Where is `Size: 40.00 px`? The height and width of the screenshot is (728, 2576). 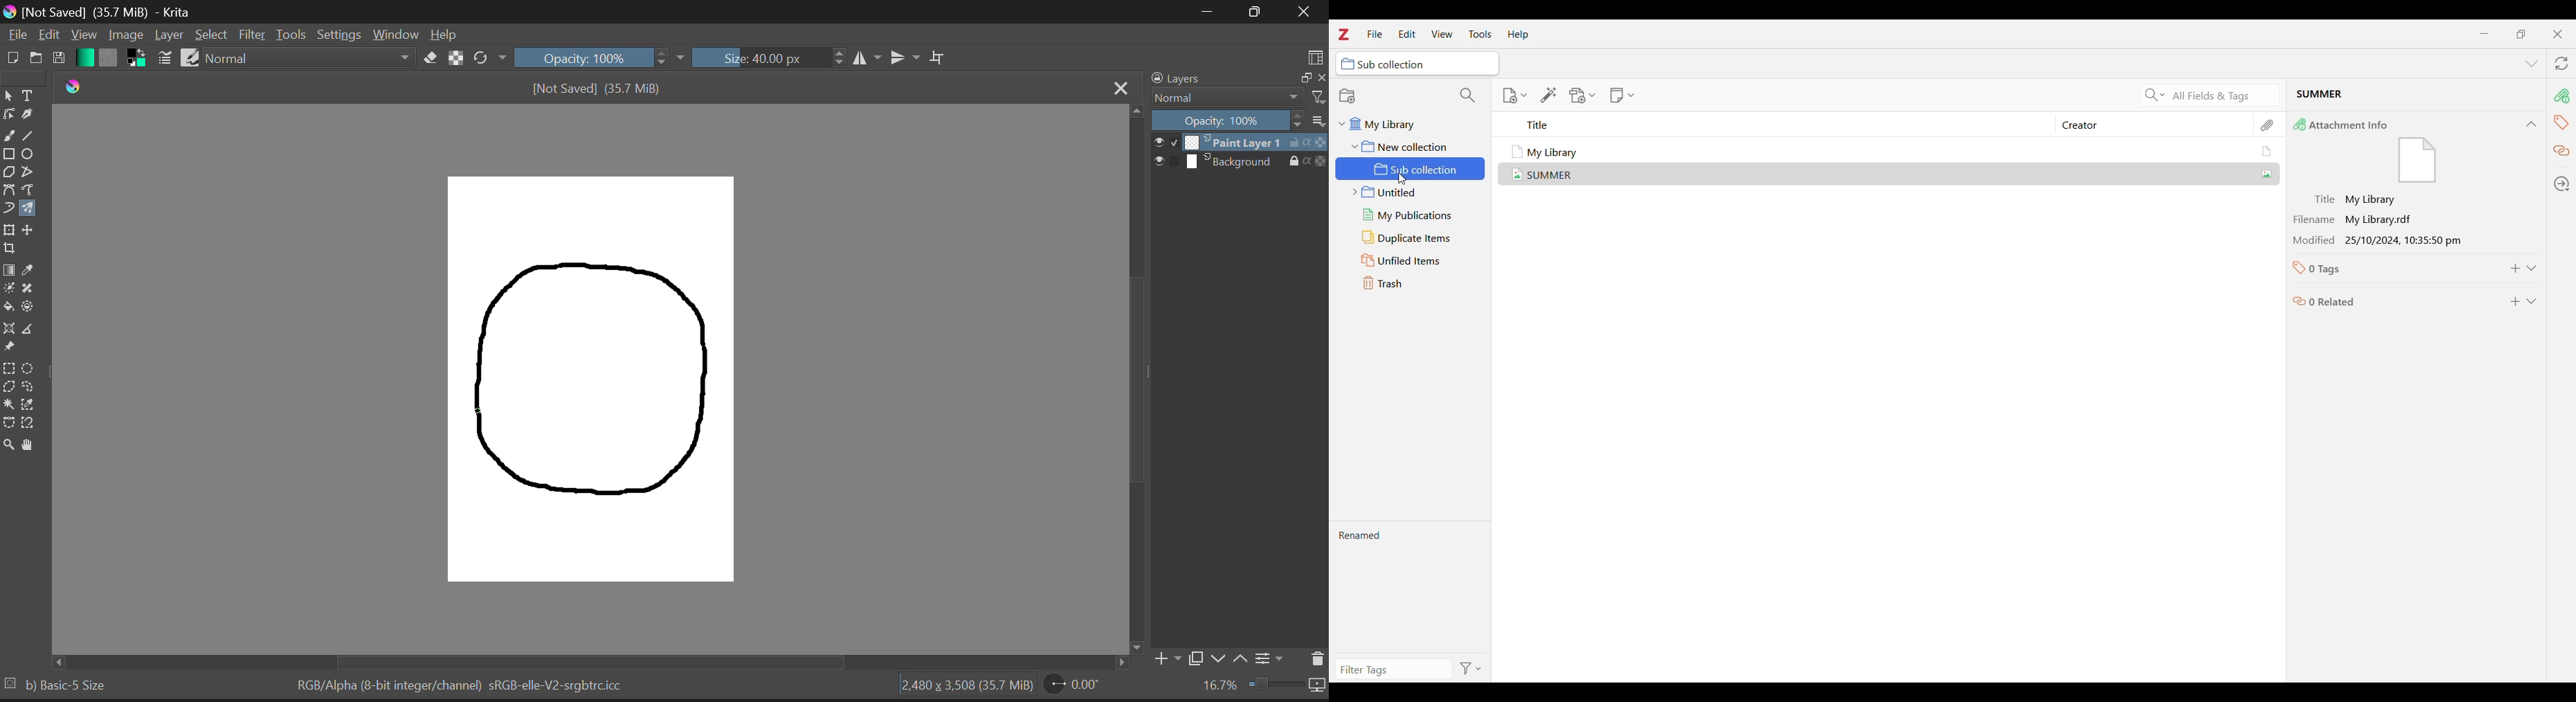 Size: 40.00 px is located at coordinates (769, 57).